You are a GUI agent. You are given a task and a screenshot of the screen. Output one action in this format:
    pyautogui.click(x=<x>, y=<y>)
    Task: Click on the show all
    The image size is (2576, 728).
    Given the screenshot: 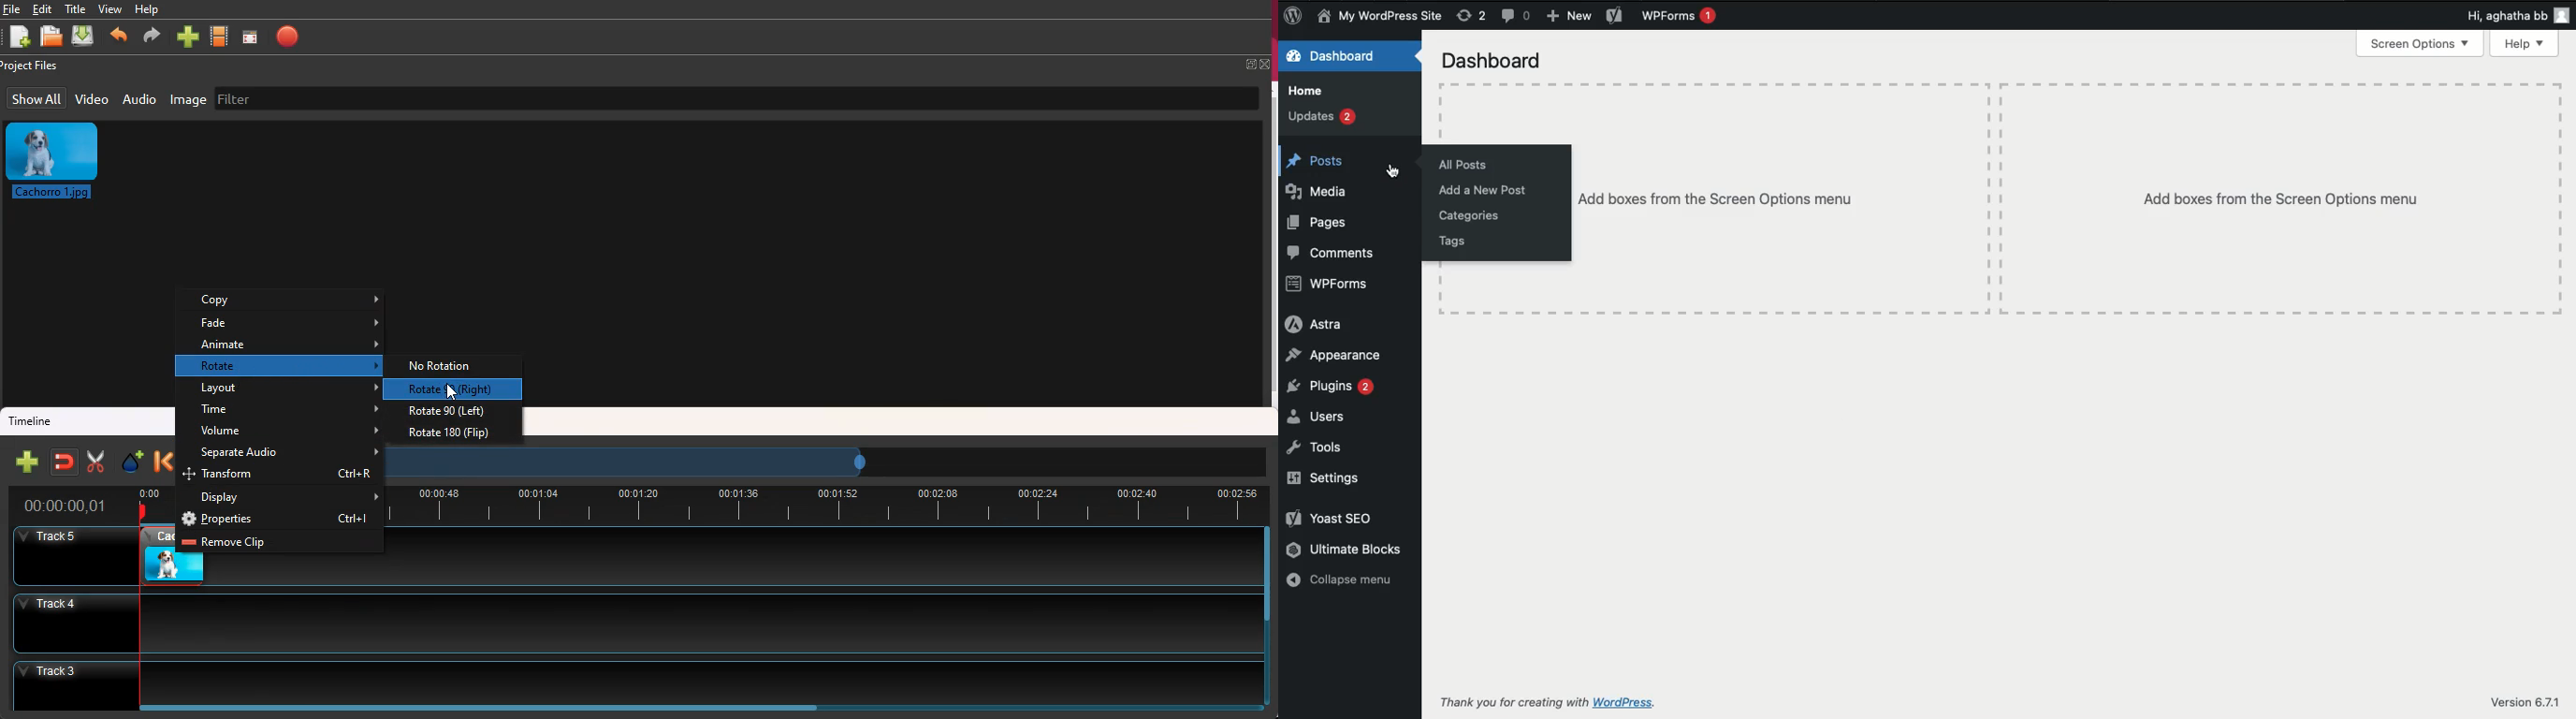 What is the action you would take?
    pyautogui.click(x=37, y=98)
    